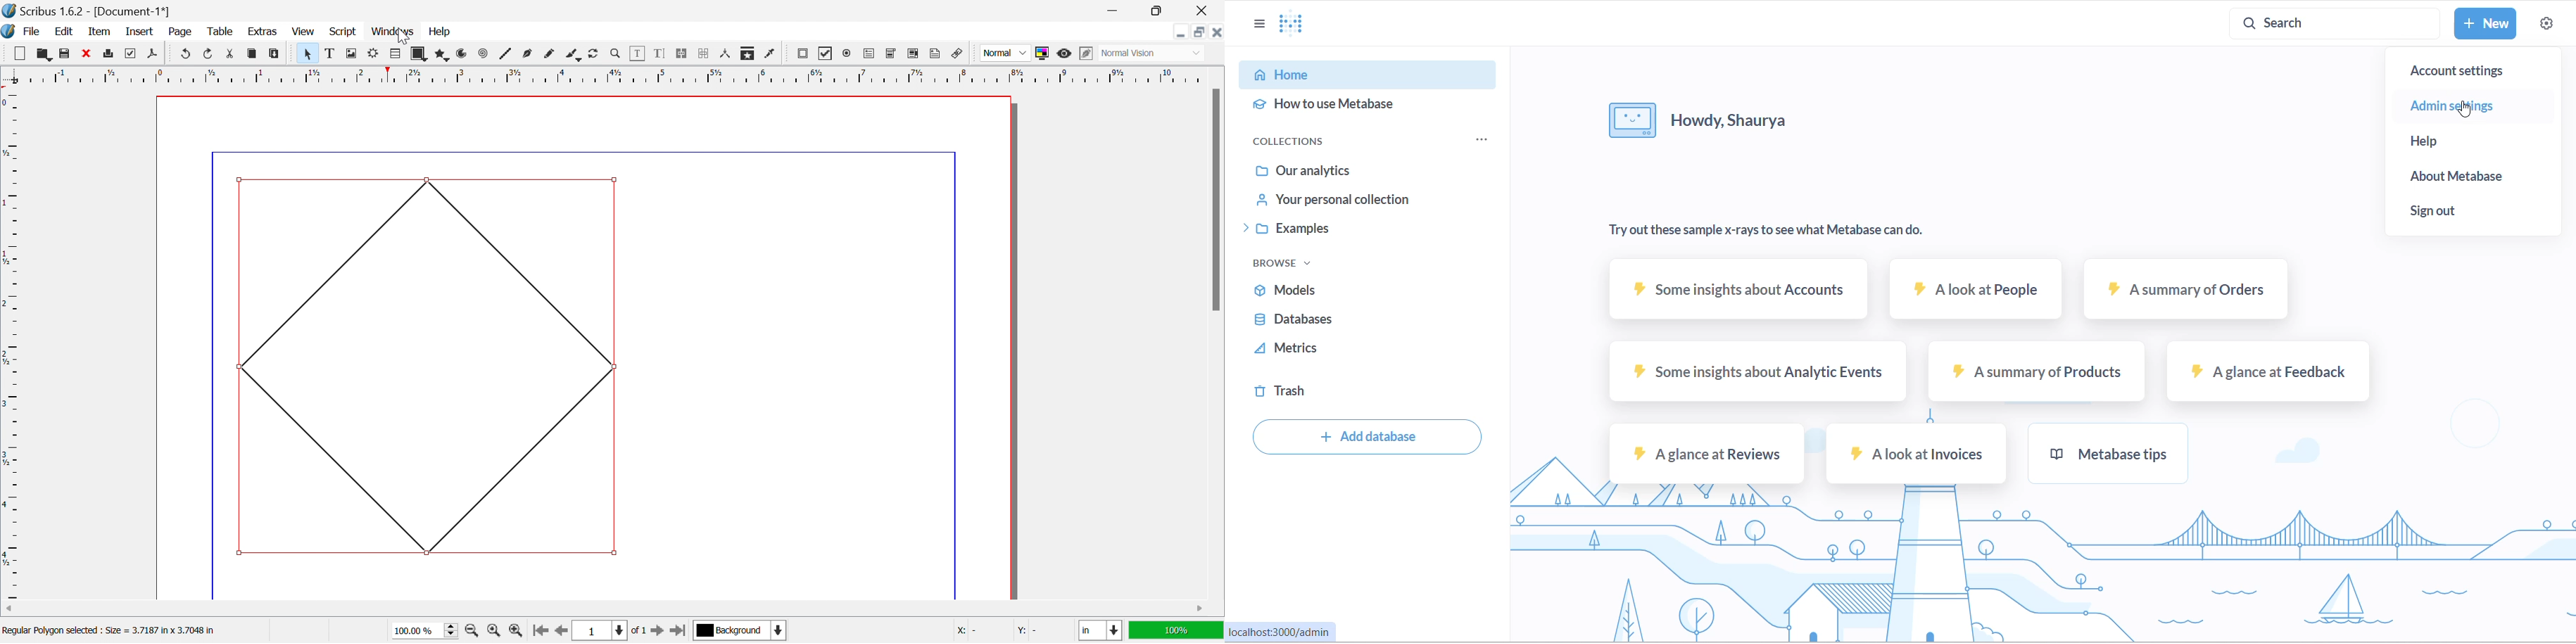 Image resolution: width=2576 pixels, height=644 pixels. What do you see at coordinates (549, 54) in the screenshot?
I see `Freehand line` at bounding box center [549, 54].